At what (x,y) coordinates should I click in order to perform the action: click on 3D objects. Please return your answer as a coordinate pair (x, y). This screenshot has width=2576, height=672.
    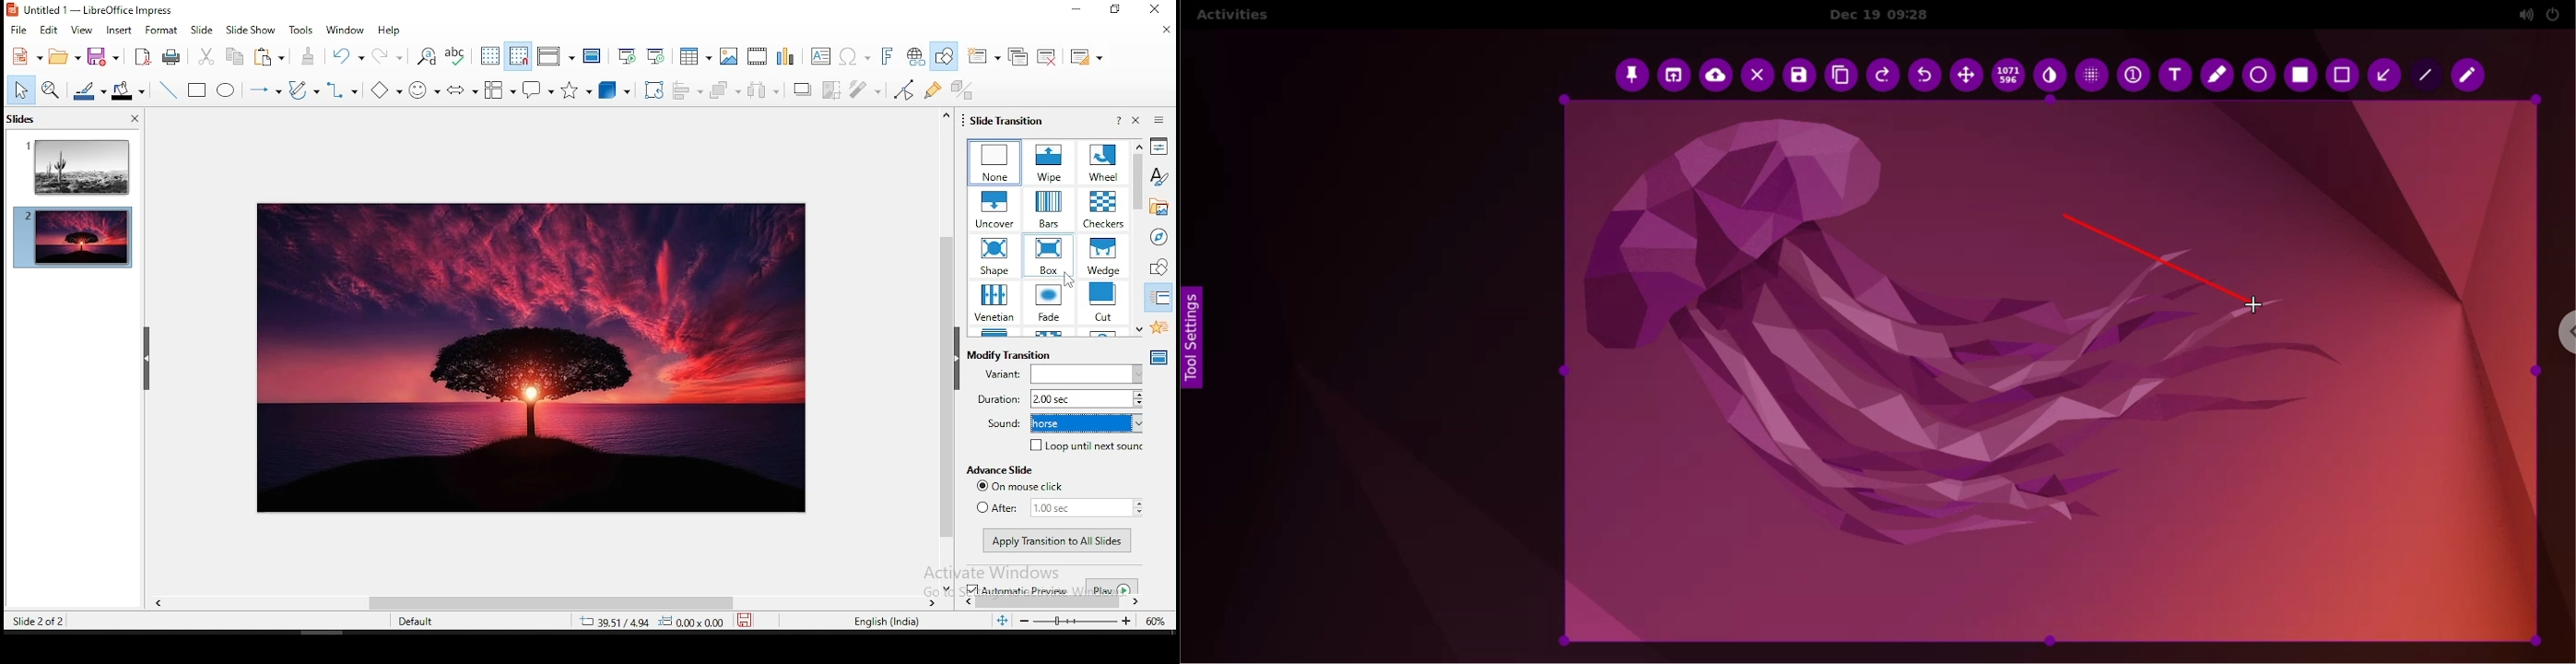
    Looking at the image, I should click on (612, 91).